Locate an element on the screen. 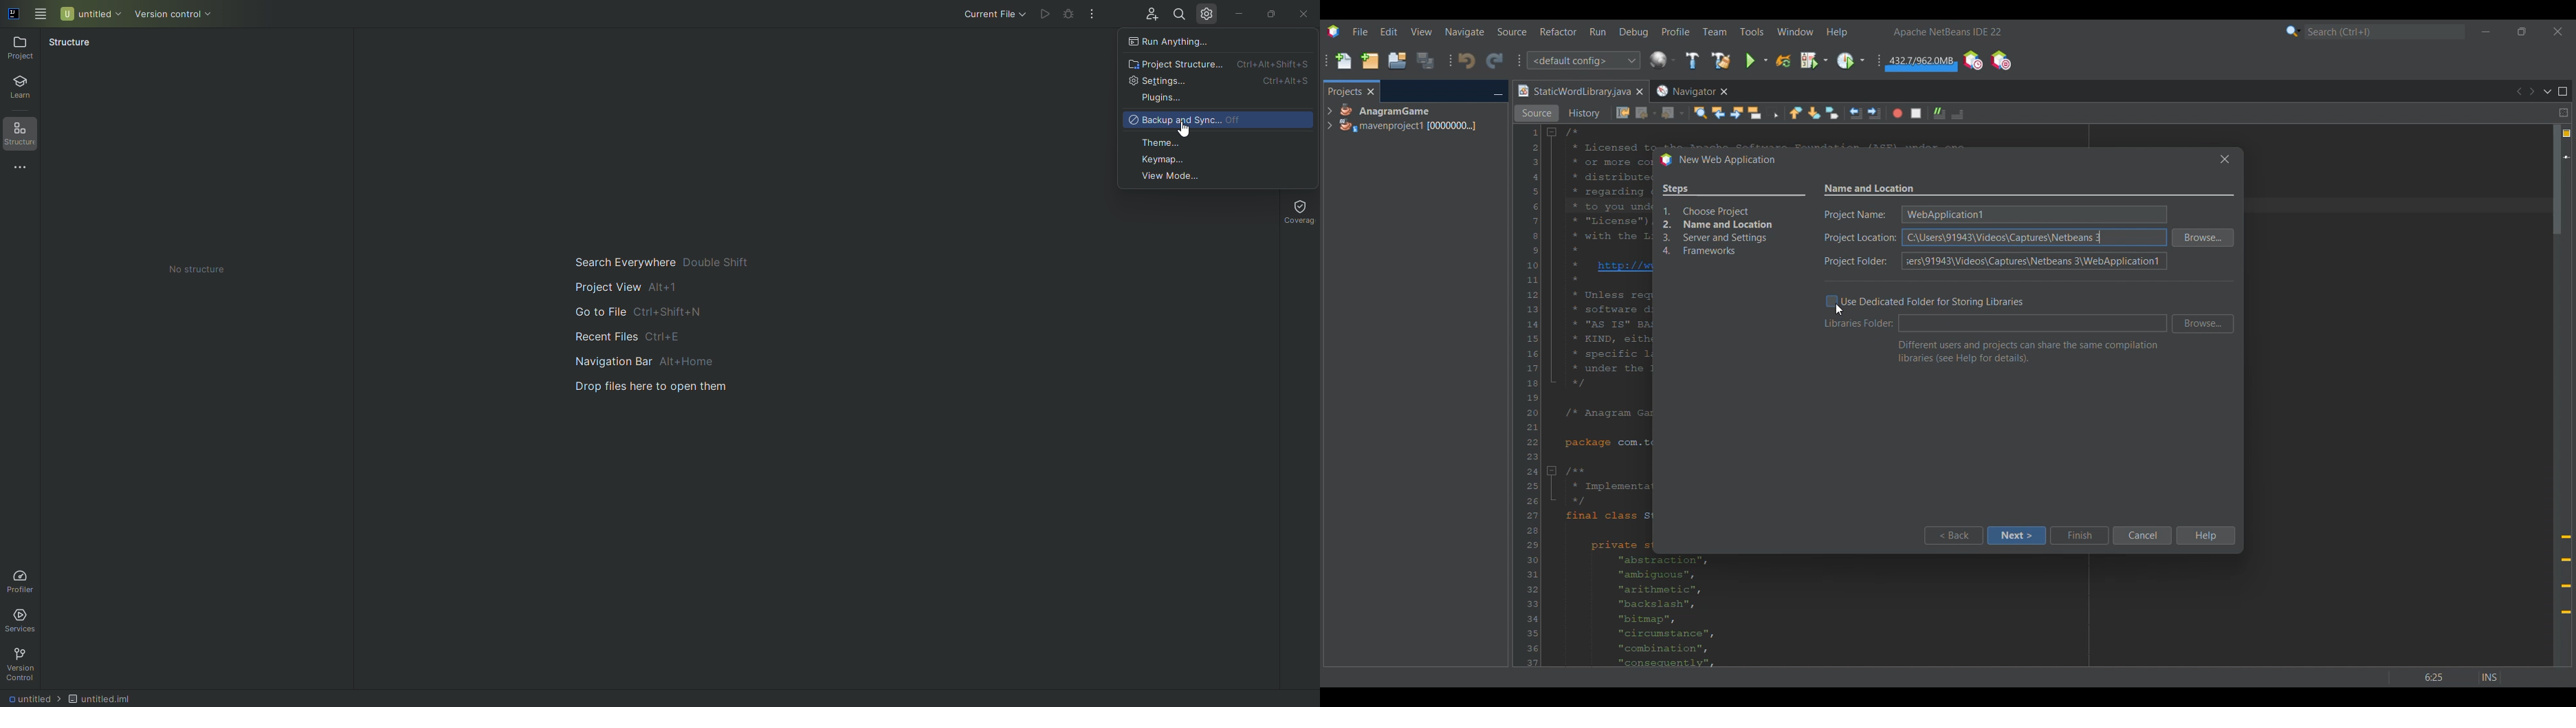 Image resolution: width=2576 pixels, height=728 pixels. Navigation Bar  is located at coordinates (658, 360).